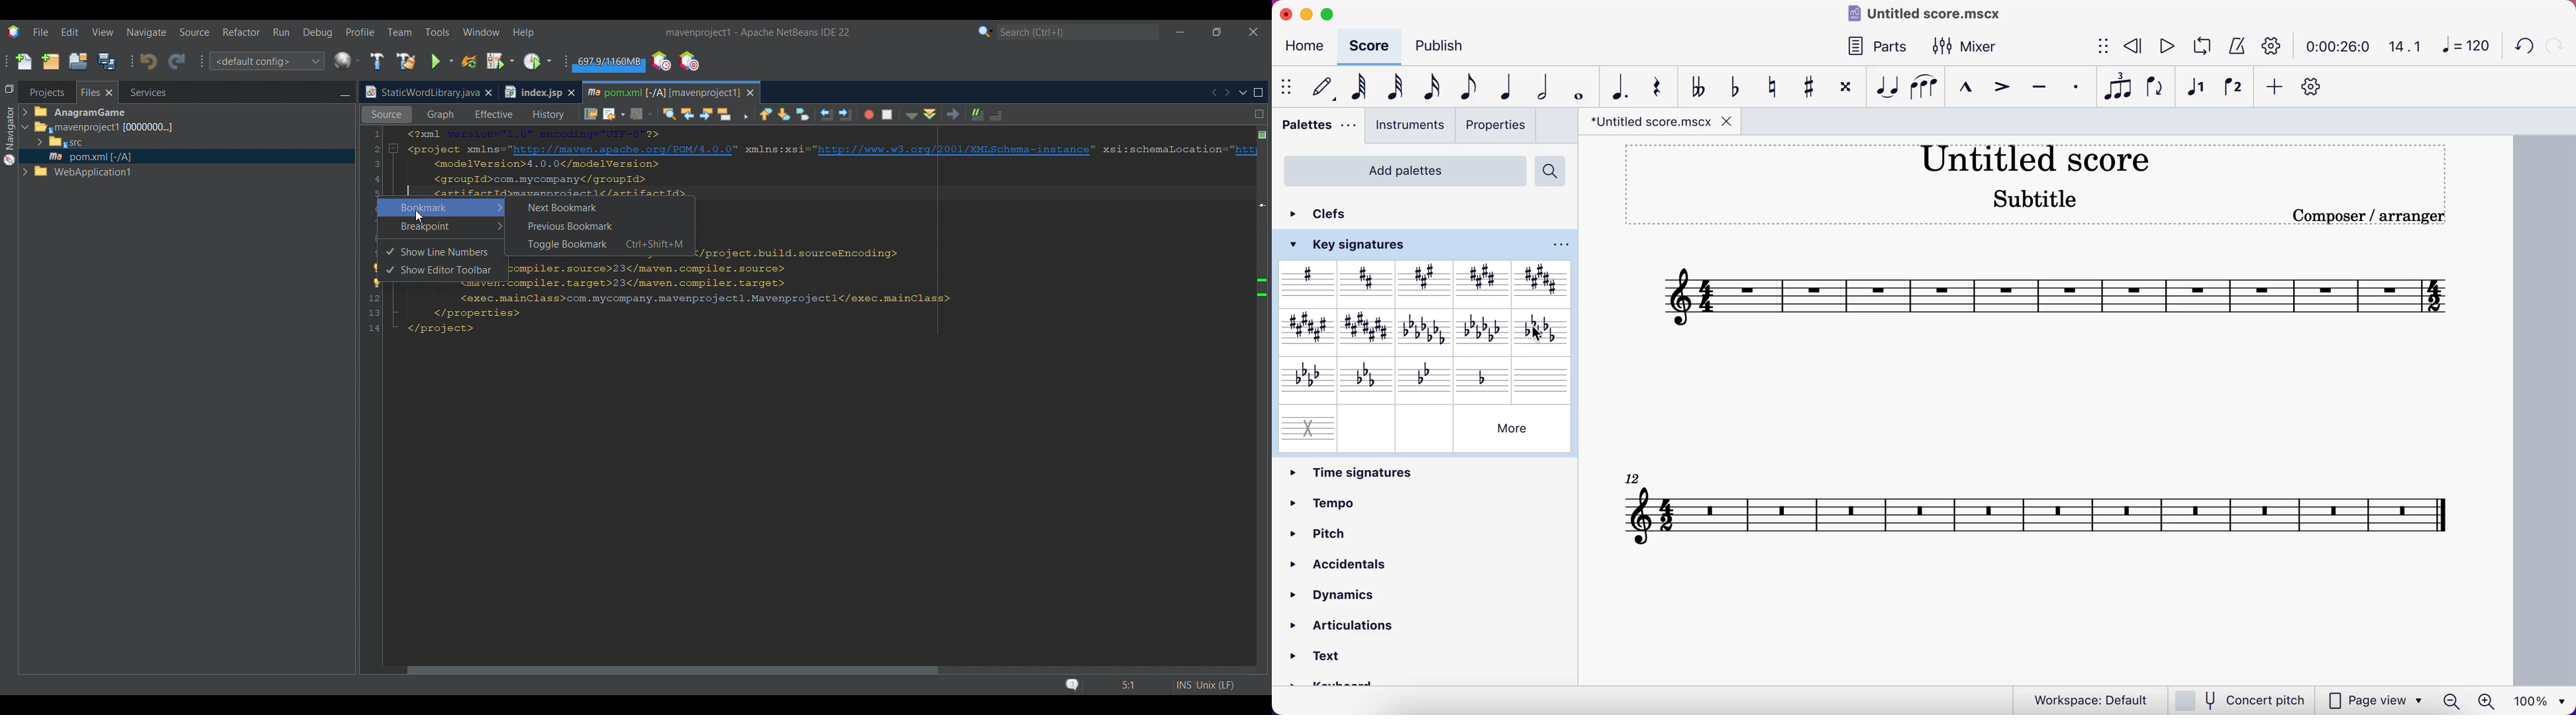  Describe the element at coordinates (1543, 377) in the screenshot. I see `blank` at that location.